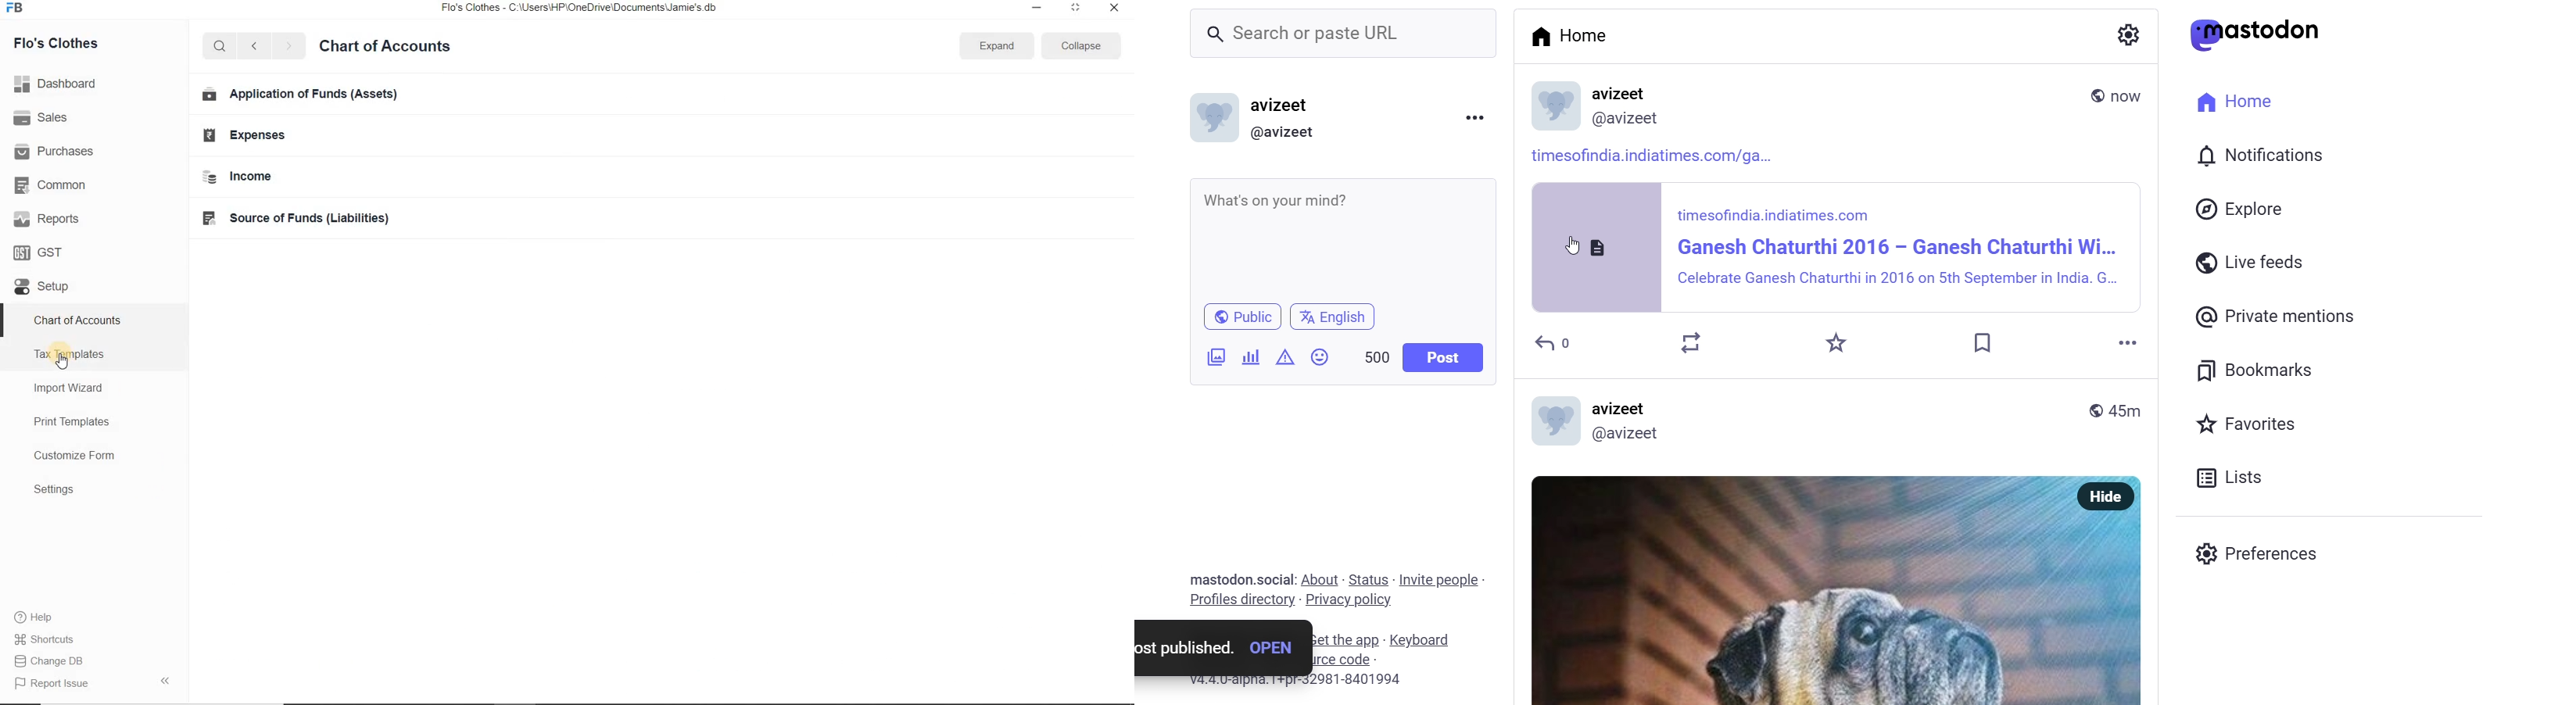 This screenshot has height=728, width=2576. Describe the element at coordinates (998, 45) in the screenshot. I see `Expand` at that location.